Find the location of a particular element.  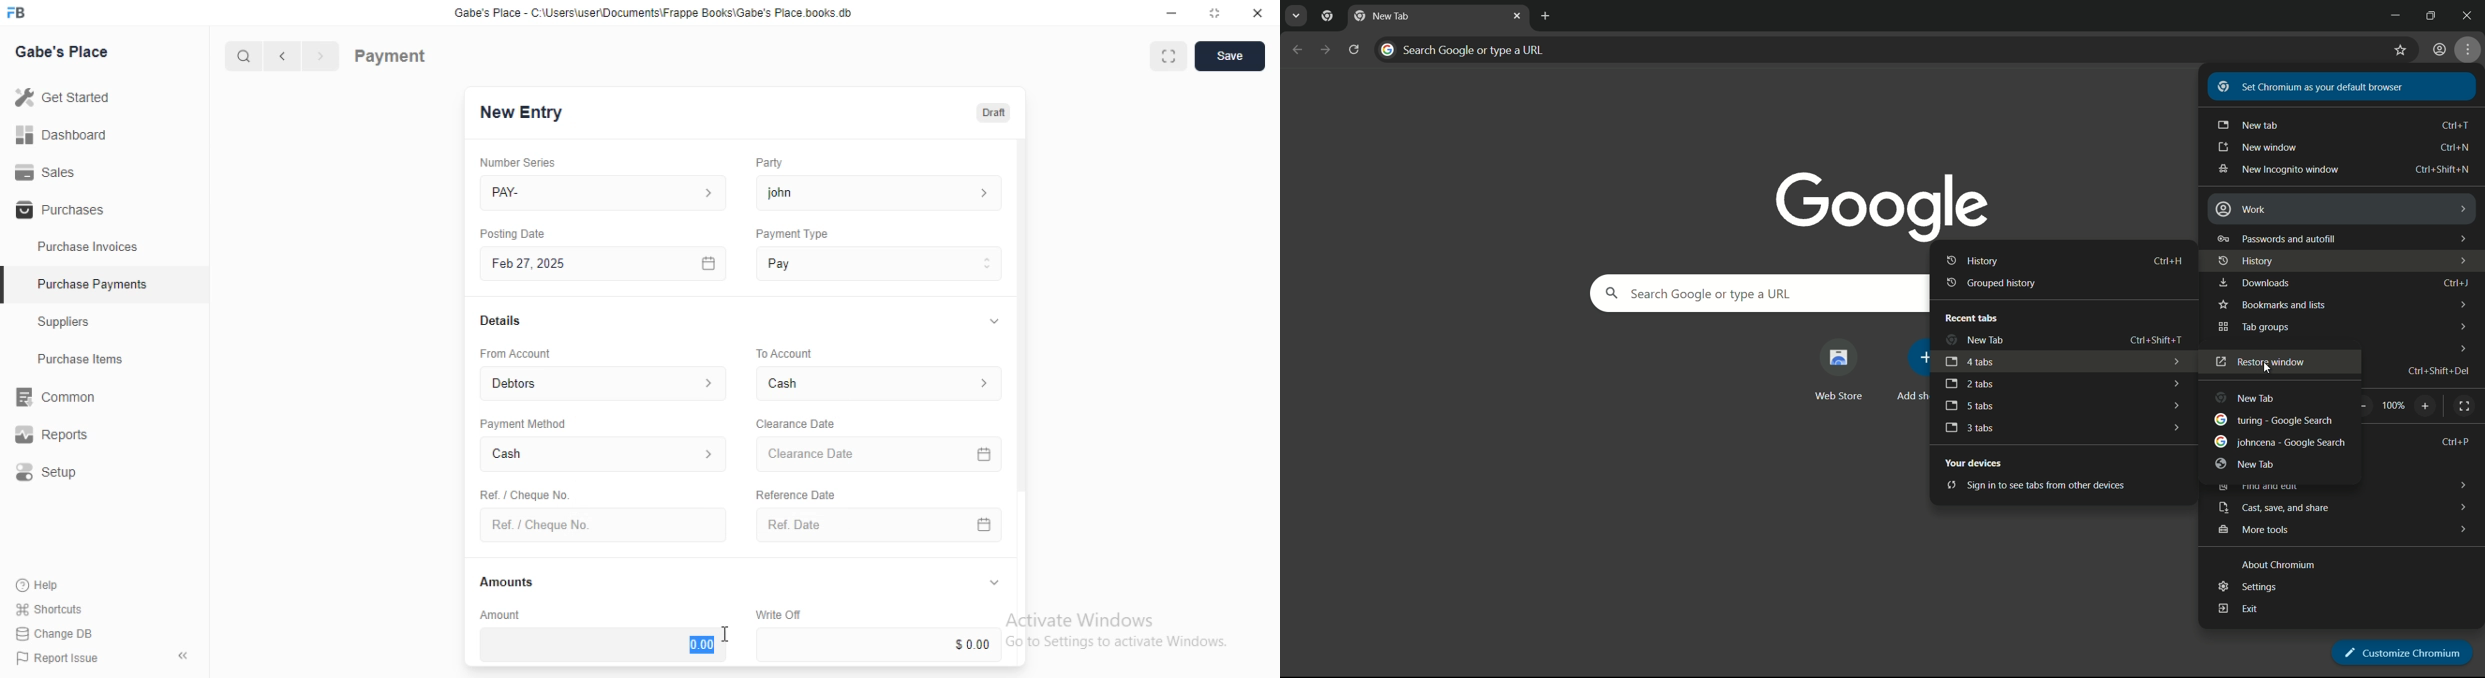

cursor is located at coordinates (722, 634).